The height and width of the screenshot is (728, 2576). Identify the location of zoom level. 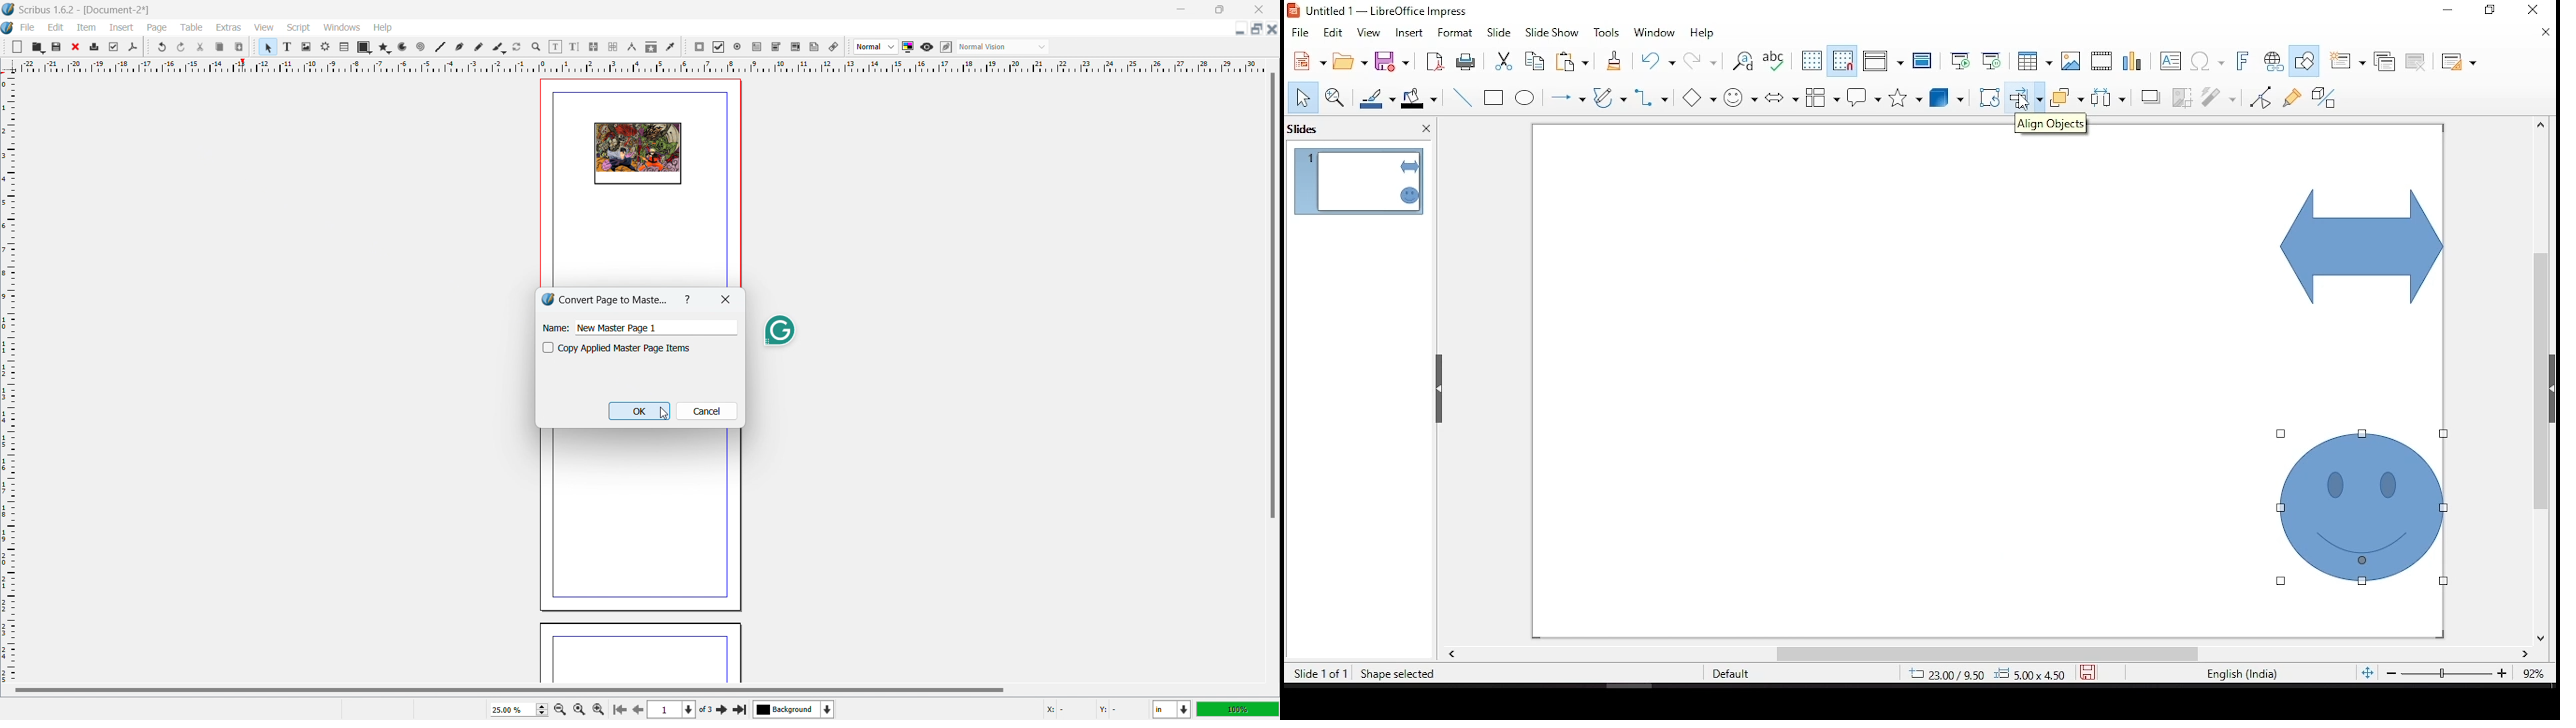
(519, 709).